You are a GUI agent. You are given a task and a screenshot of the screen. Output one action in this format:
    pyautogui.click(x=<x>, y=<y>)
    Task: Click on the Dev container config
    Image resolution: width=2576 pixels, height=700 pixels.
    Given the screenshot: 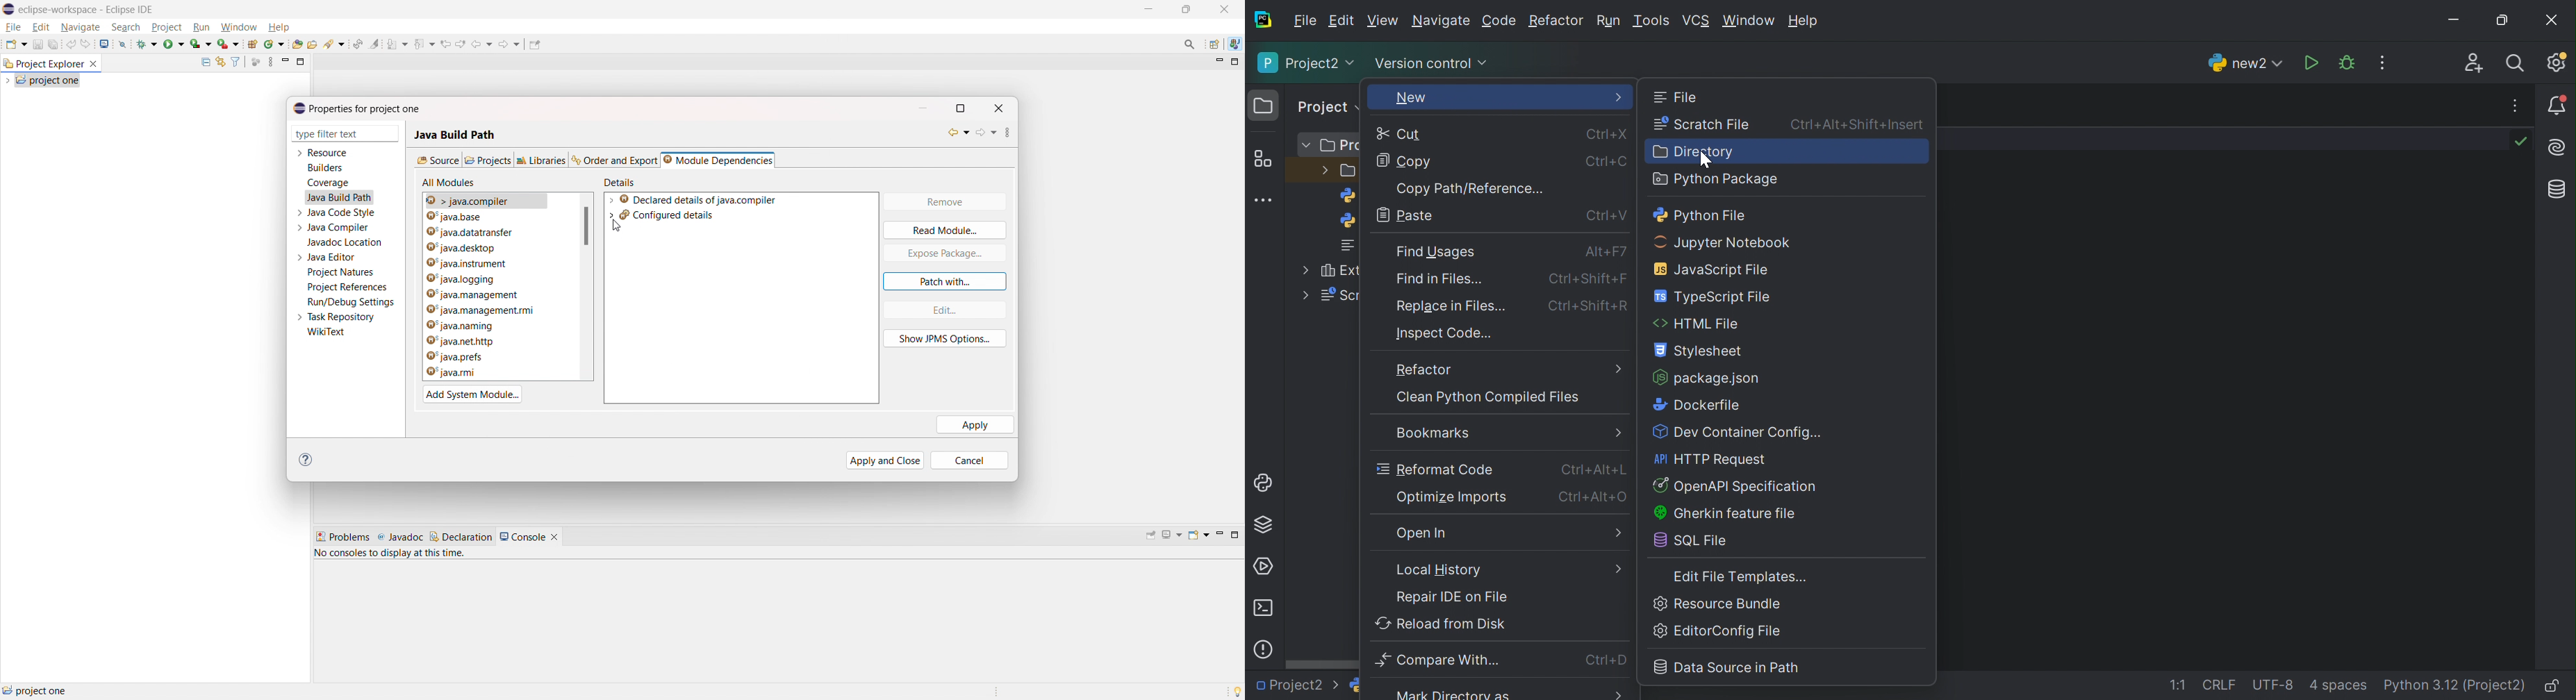 What is the action you would take?
    pyautogui.click(x=1743, y=433)
    